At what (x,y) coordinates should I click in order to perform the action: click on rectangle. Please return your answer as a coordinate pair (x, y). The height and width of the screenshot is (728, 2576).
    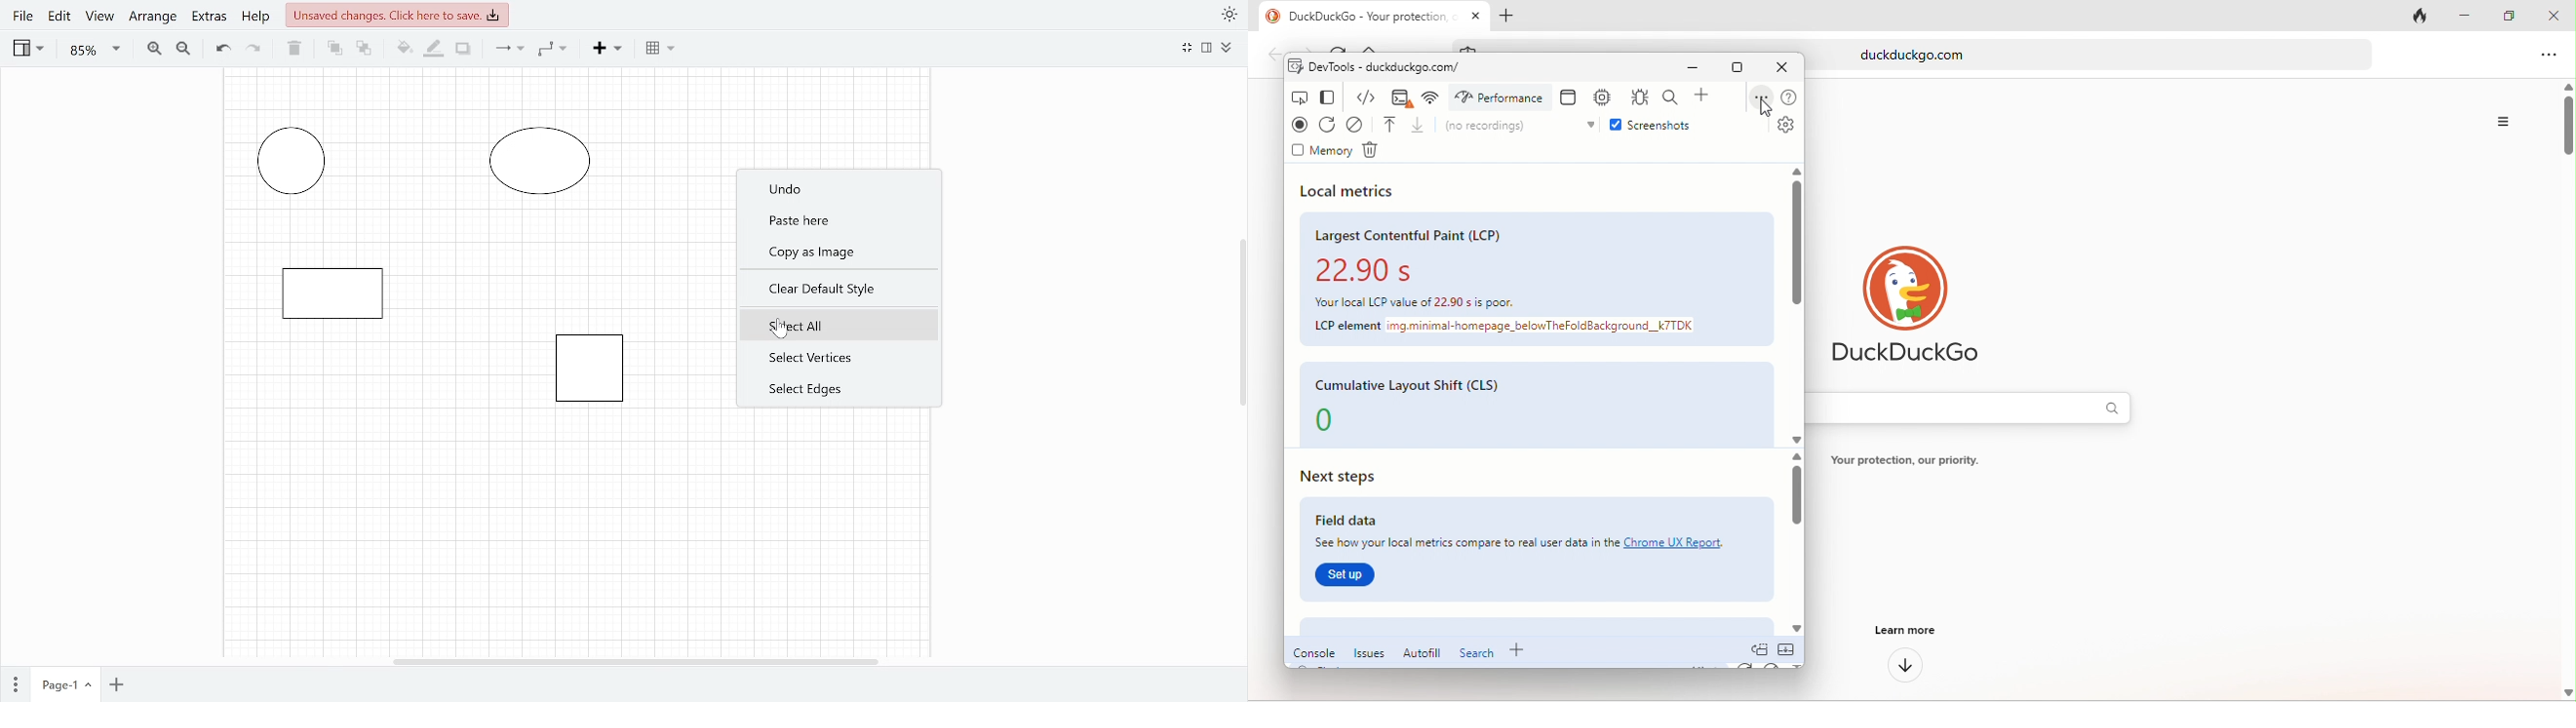
    Looking at the image, I should click on (590, 367).